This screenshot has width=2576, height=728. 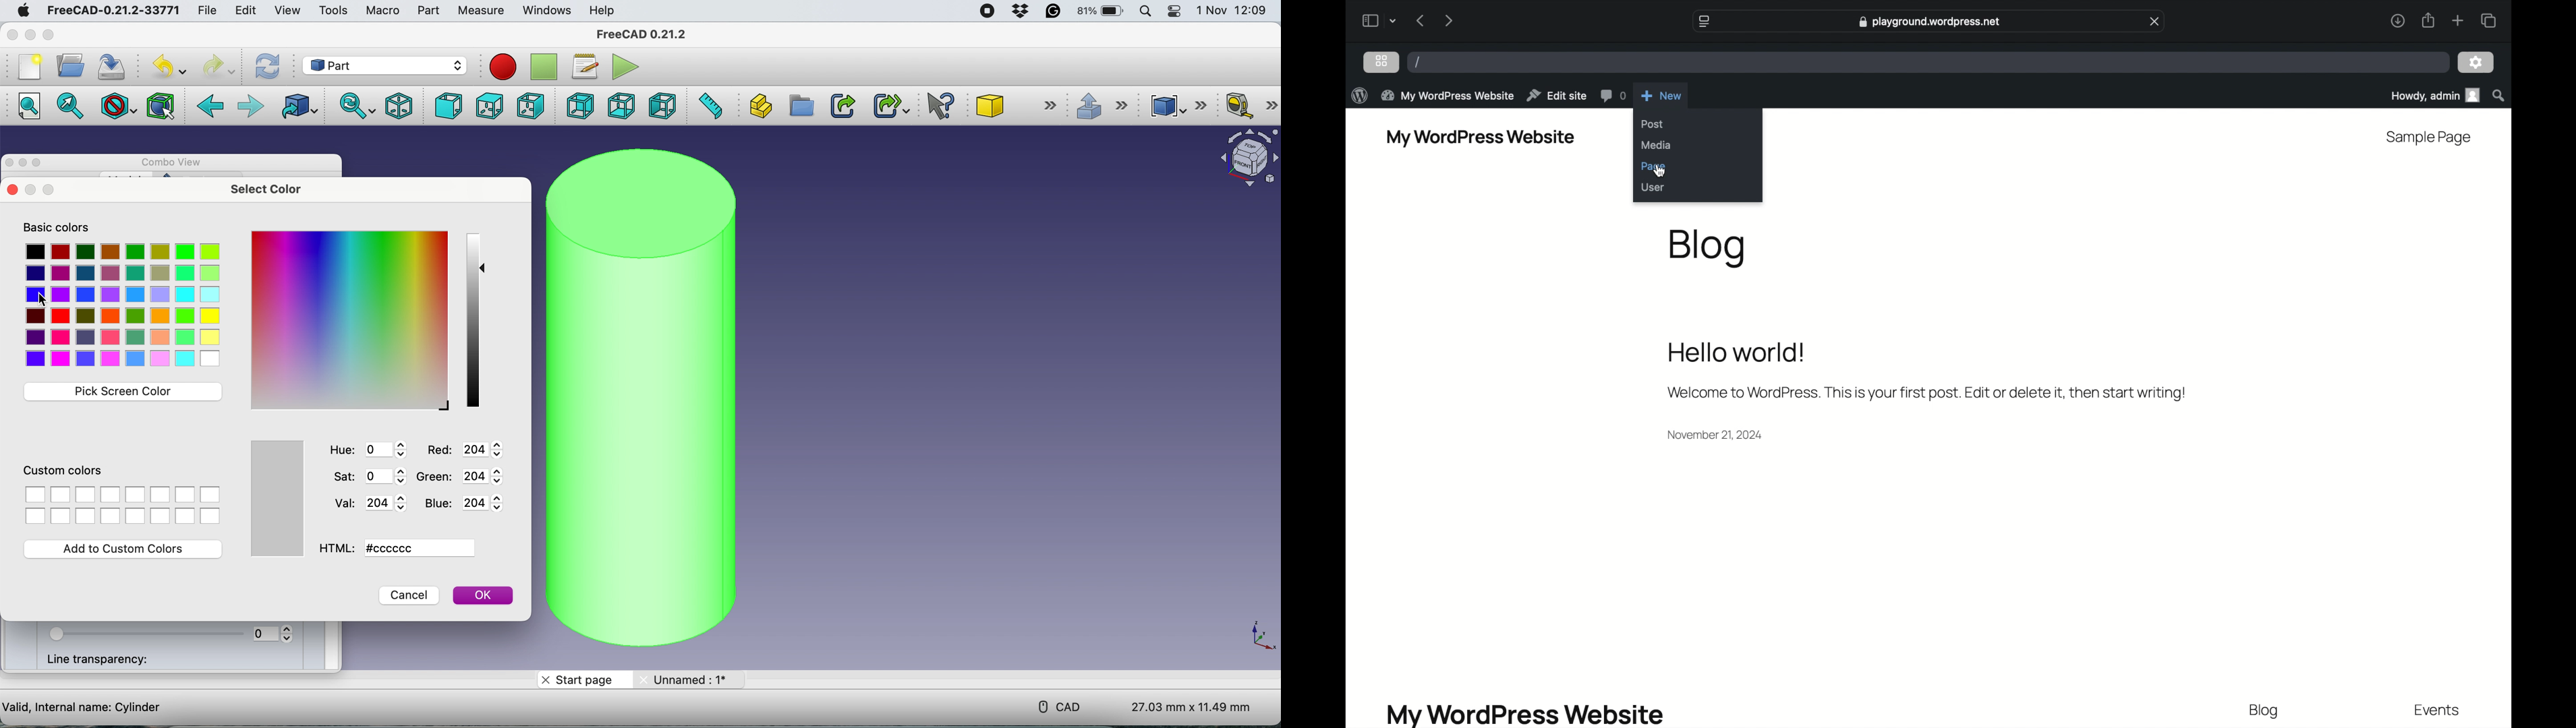 What do you see at coordinates (1657, 146) in the screenshot?
I see `media` at bounding box center [1657, 146].